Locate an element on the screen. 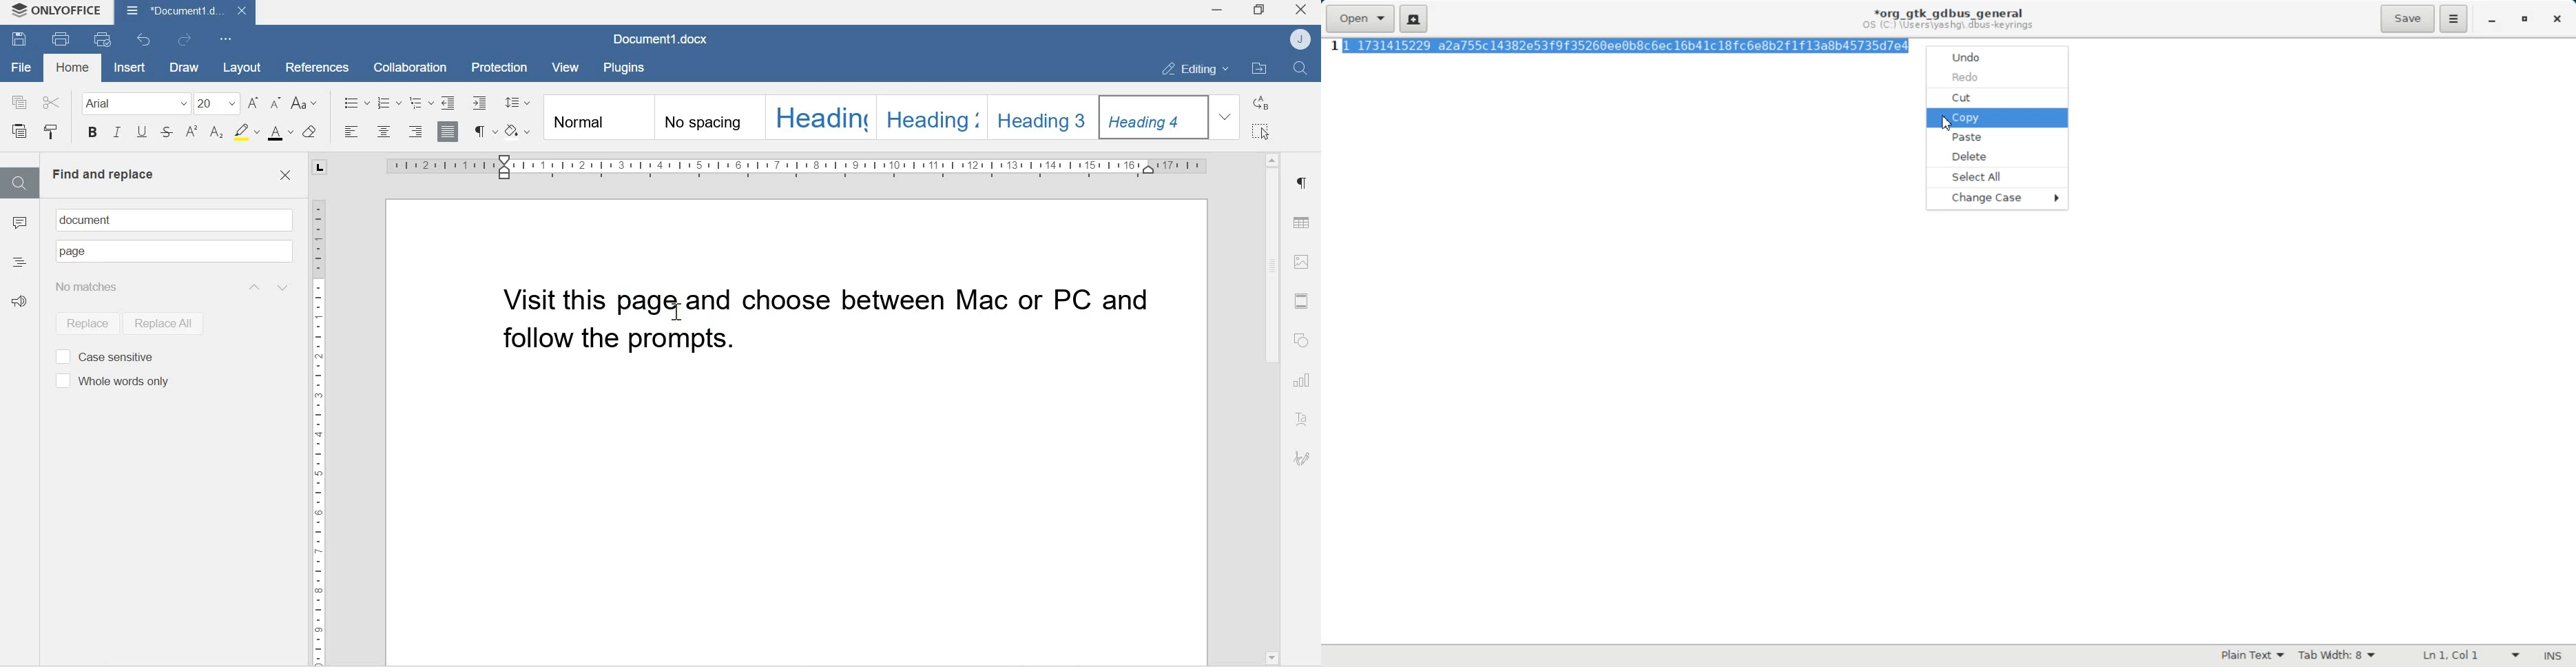  Heading 2 is located at coordinates (933, 116).